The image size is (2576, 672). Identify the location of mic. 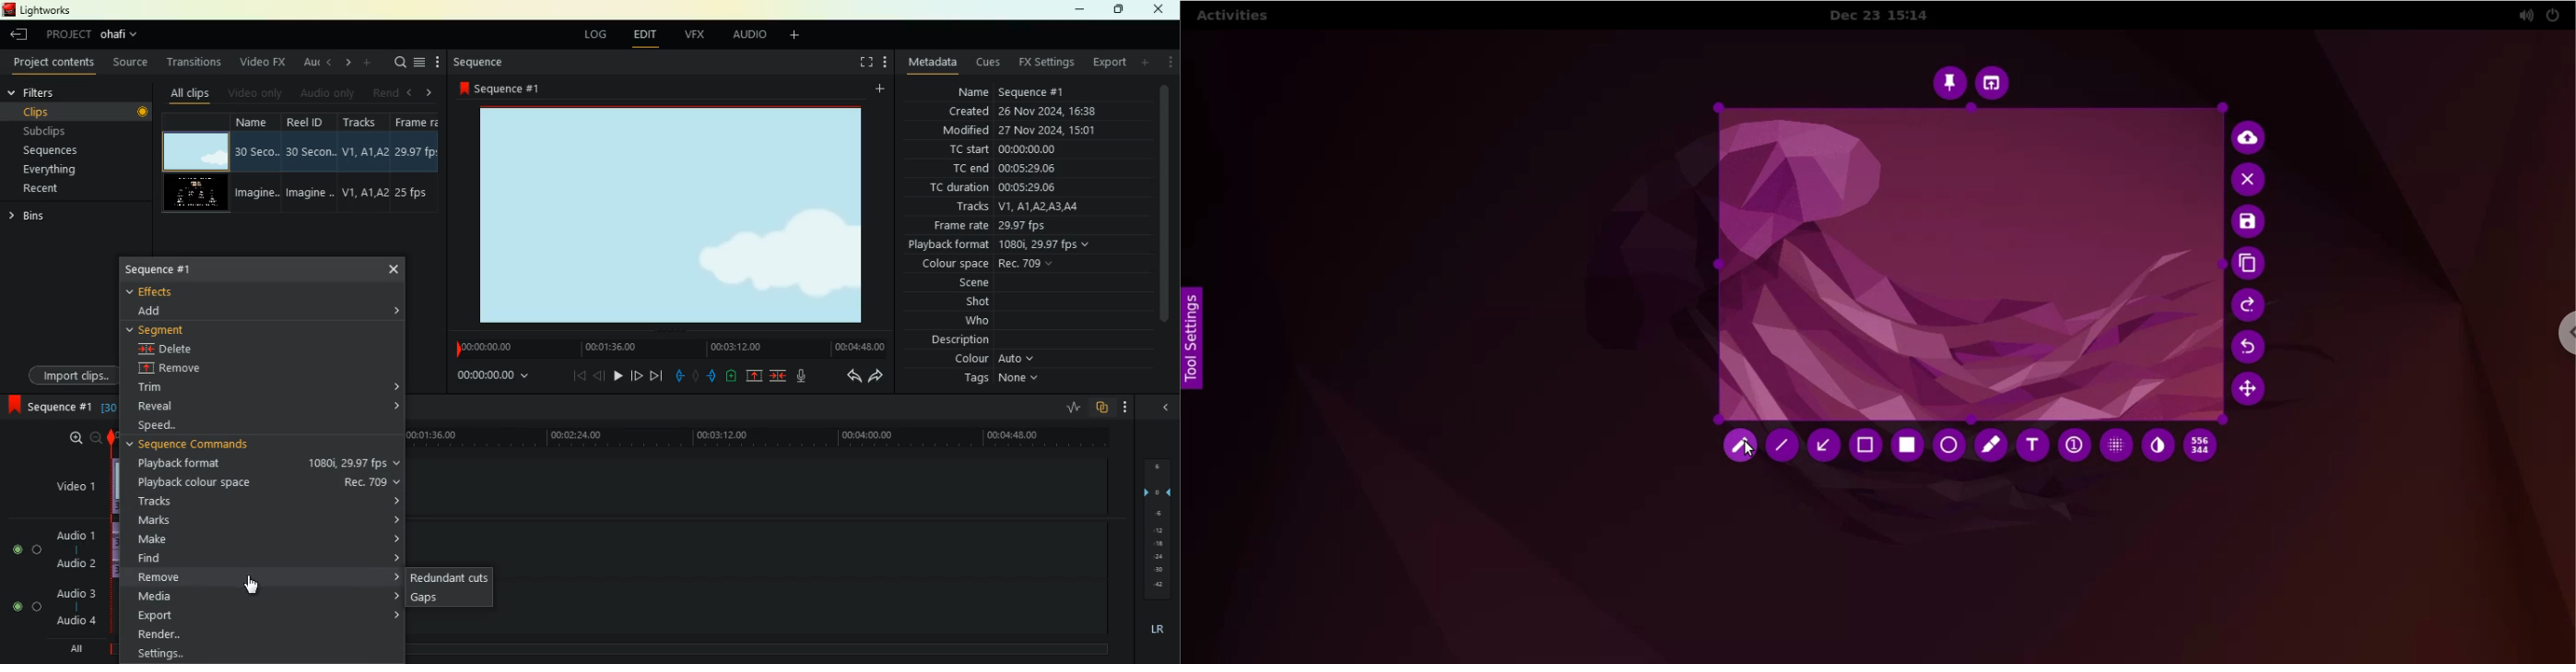
(800, 376).